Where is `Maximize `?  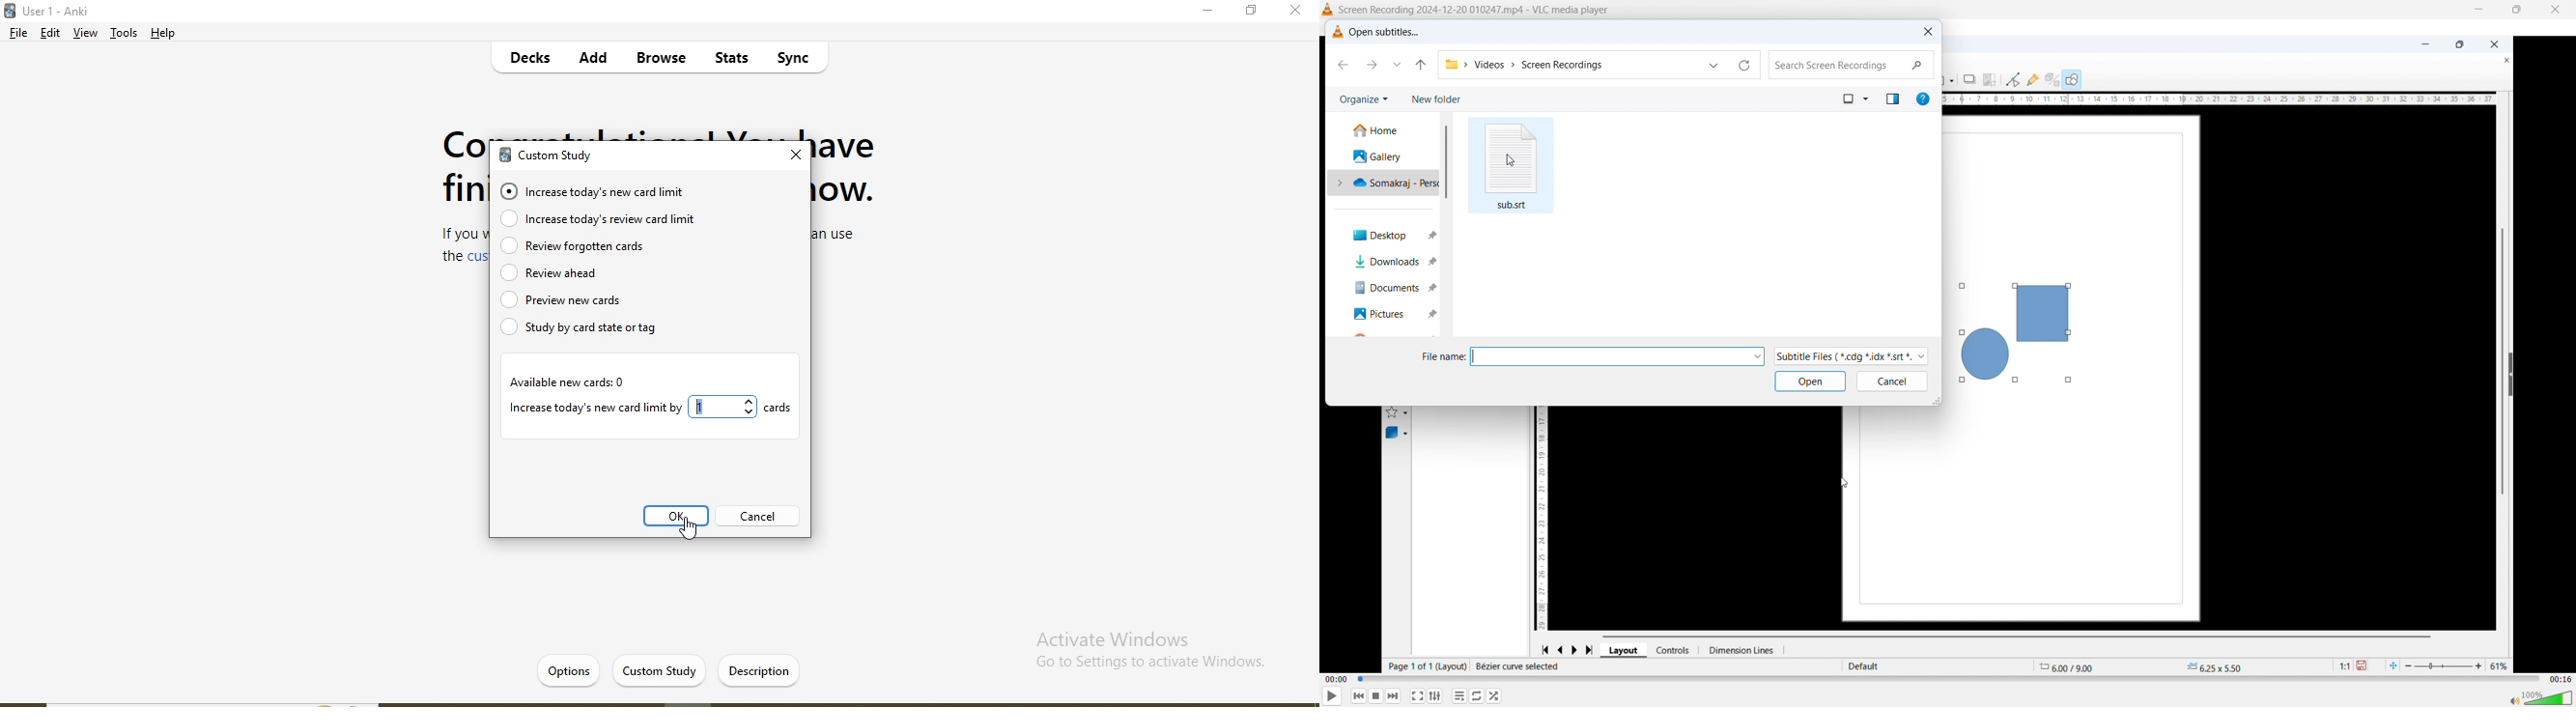
Maximize  is located at coordinates (2515, 10).